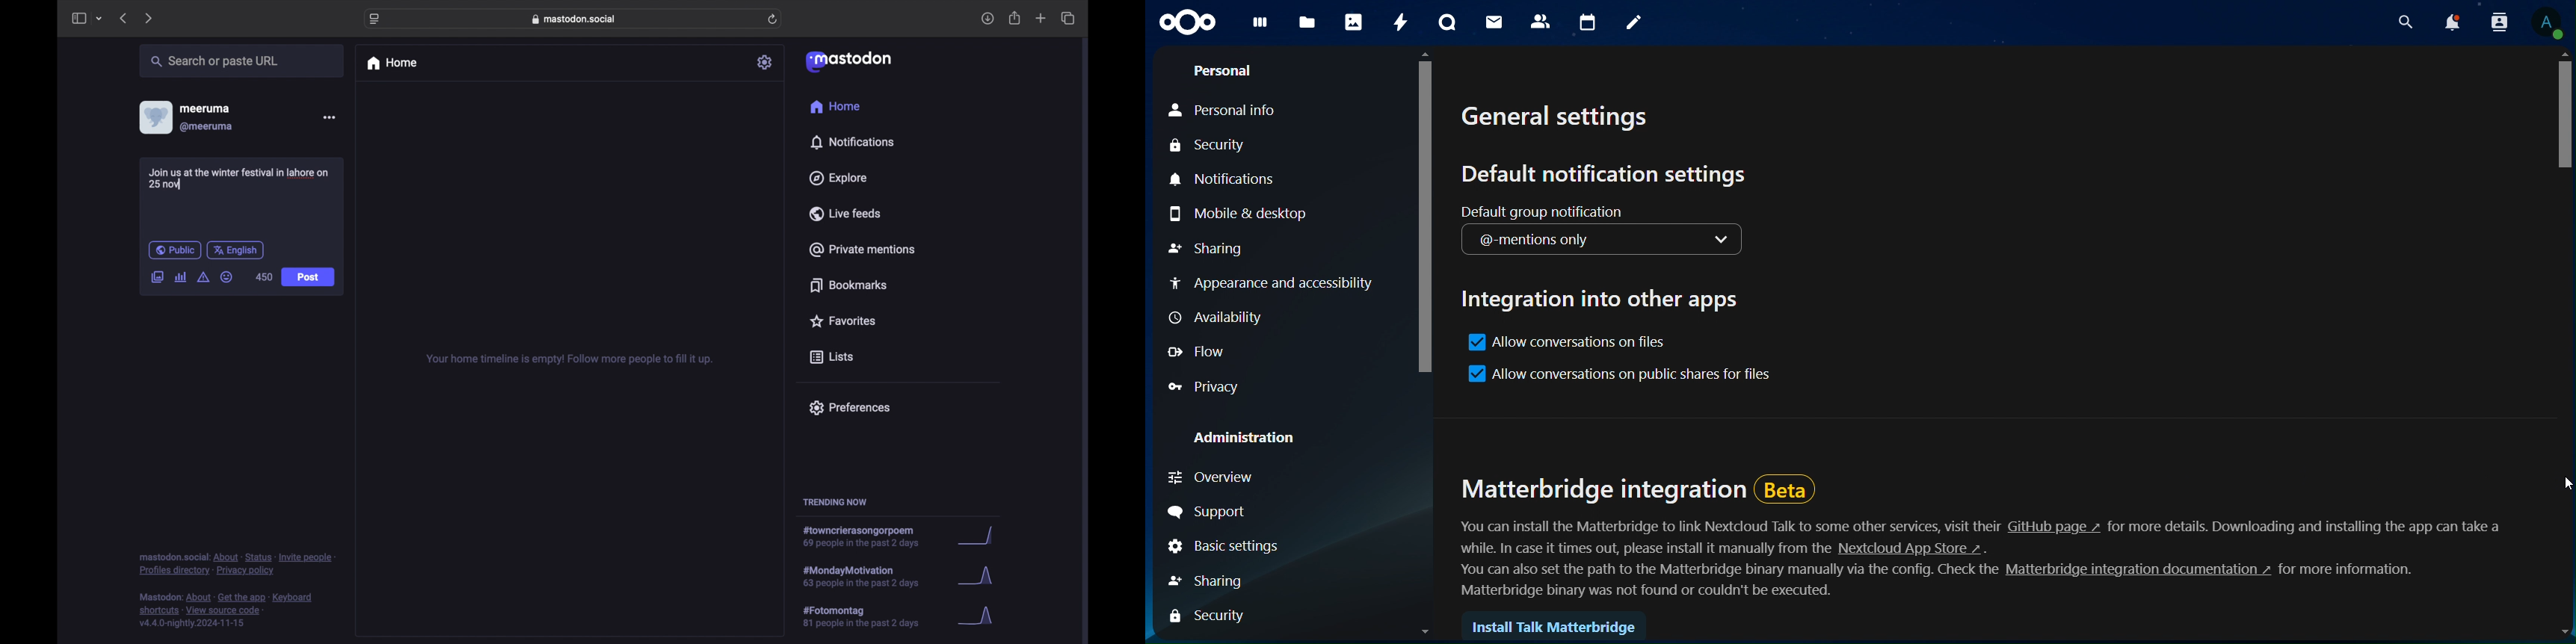 The image size is (2576, 644). I want to click on graph, so click(979, 578).